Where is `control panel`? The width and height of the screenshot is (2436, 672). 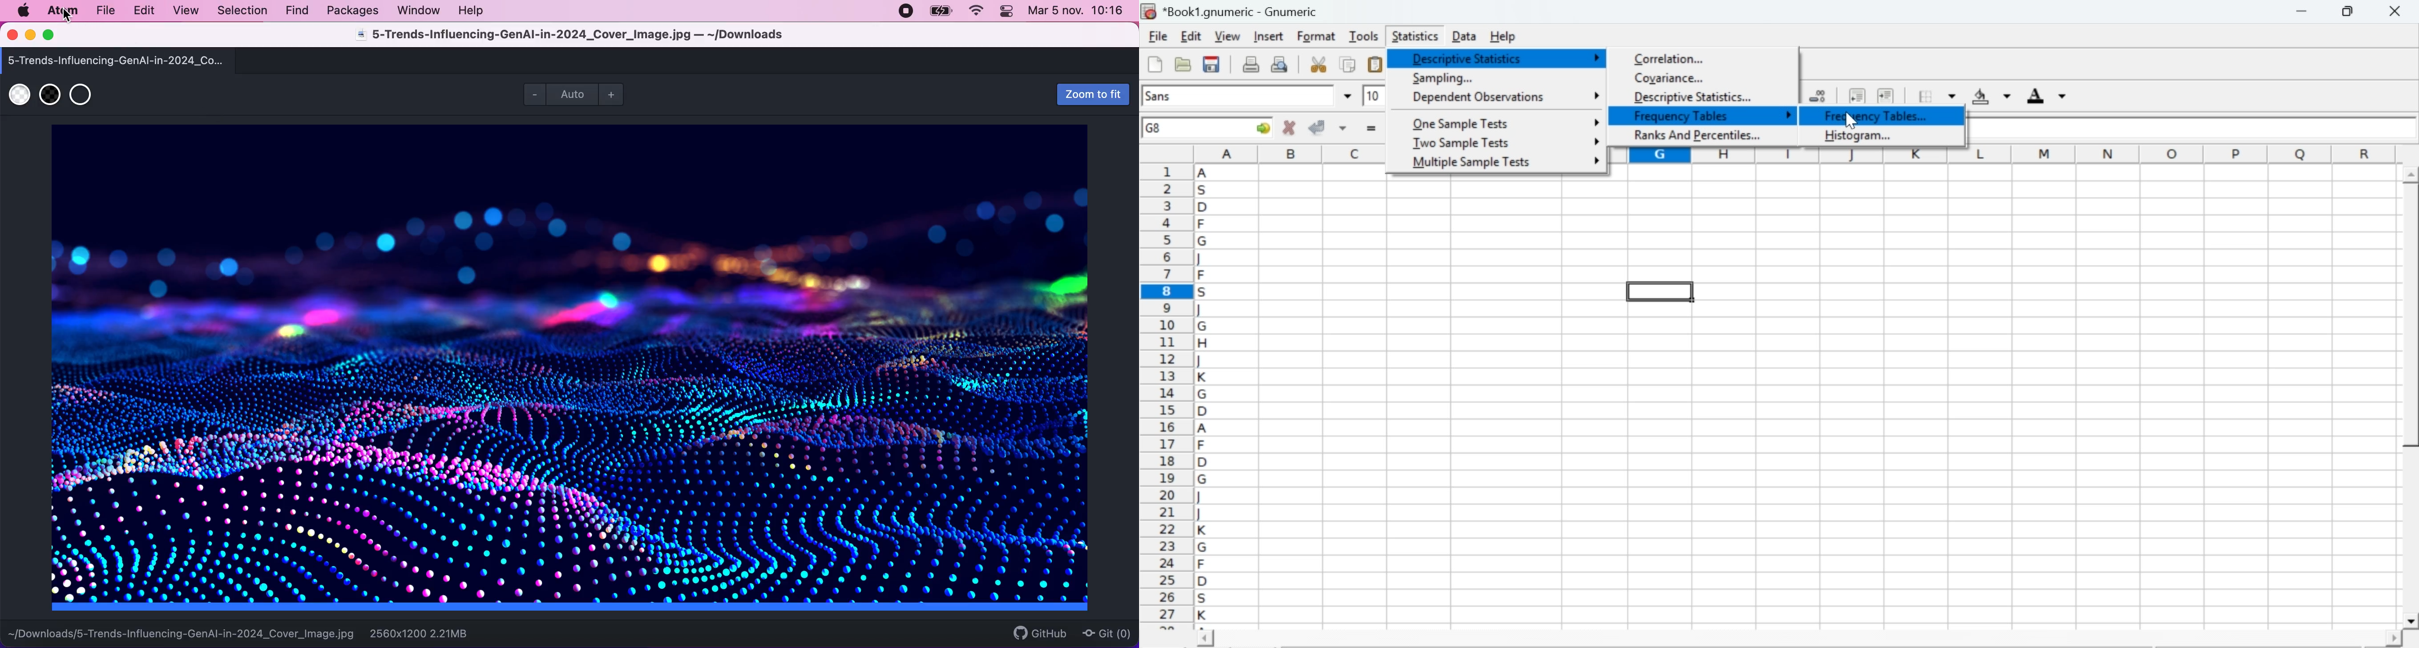 control panel is located at coordinates (1008, 12).